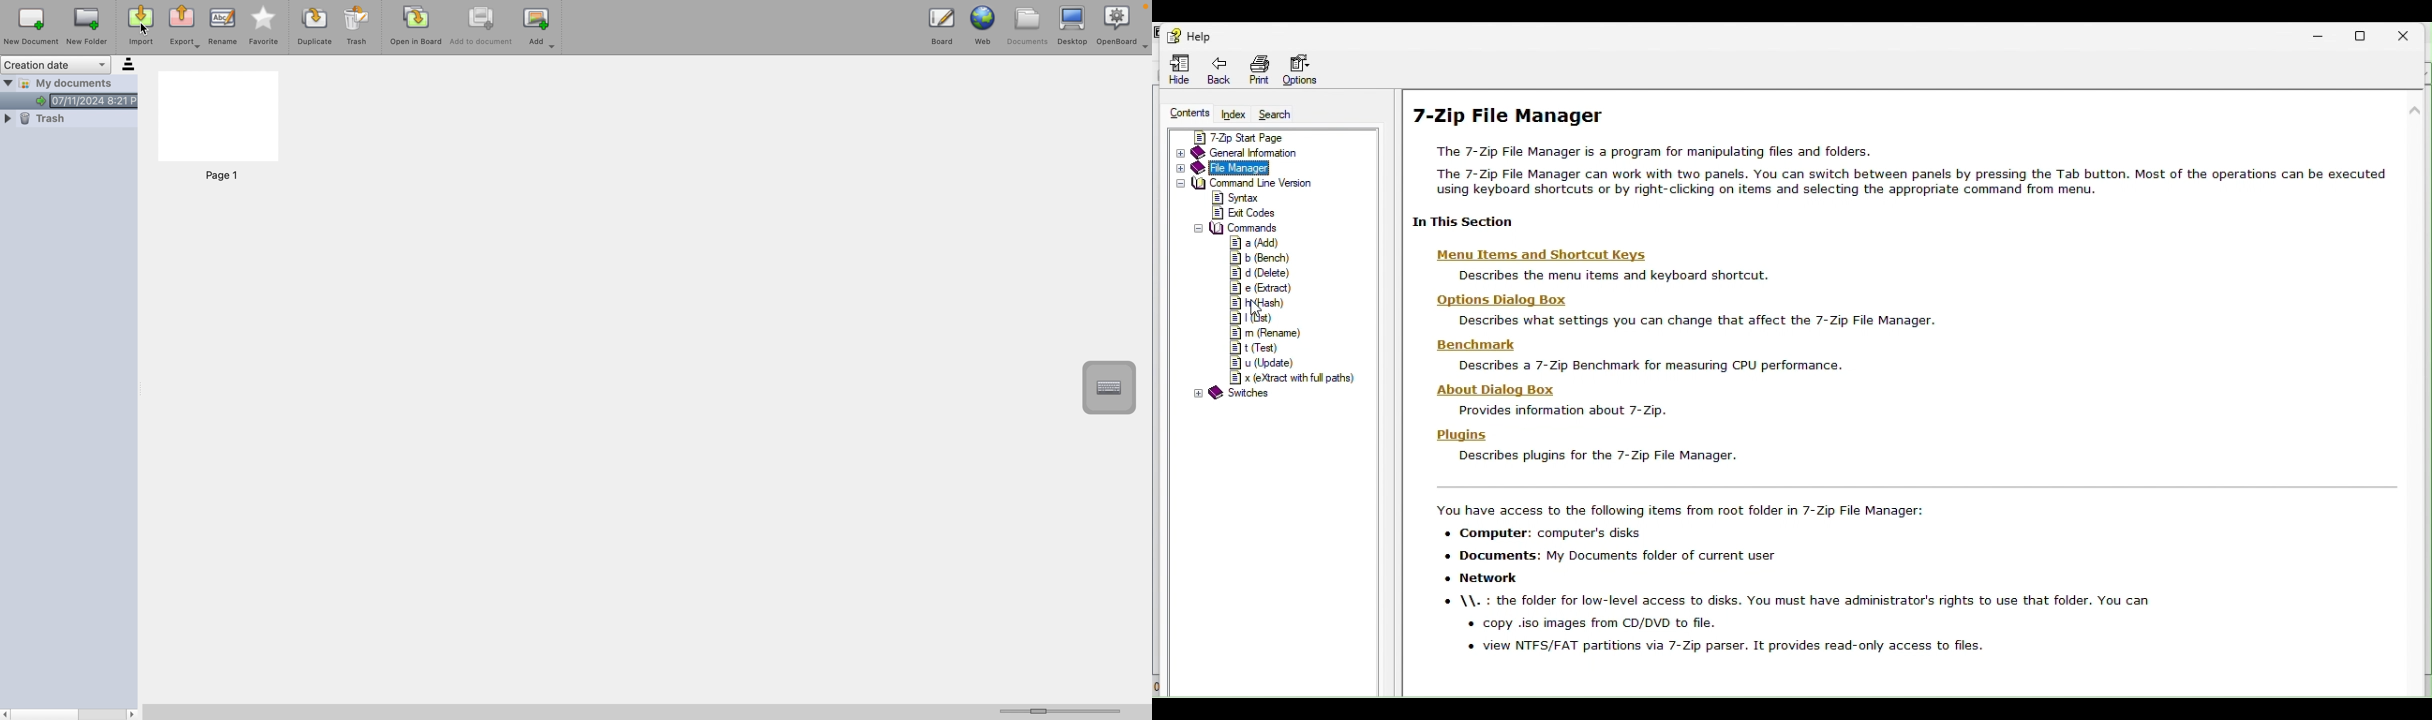 This screenshot has height=728, width=2436. I want to click on File manager, so click(1262, 166).